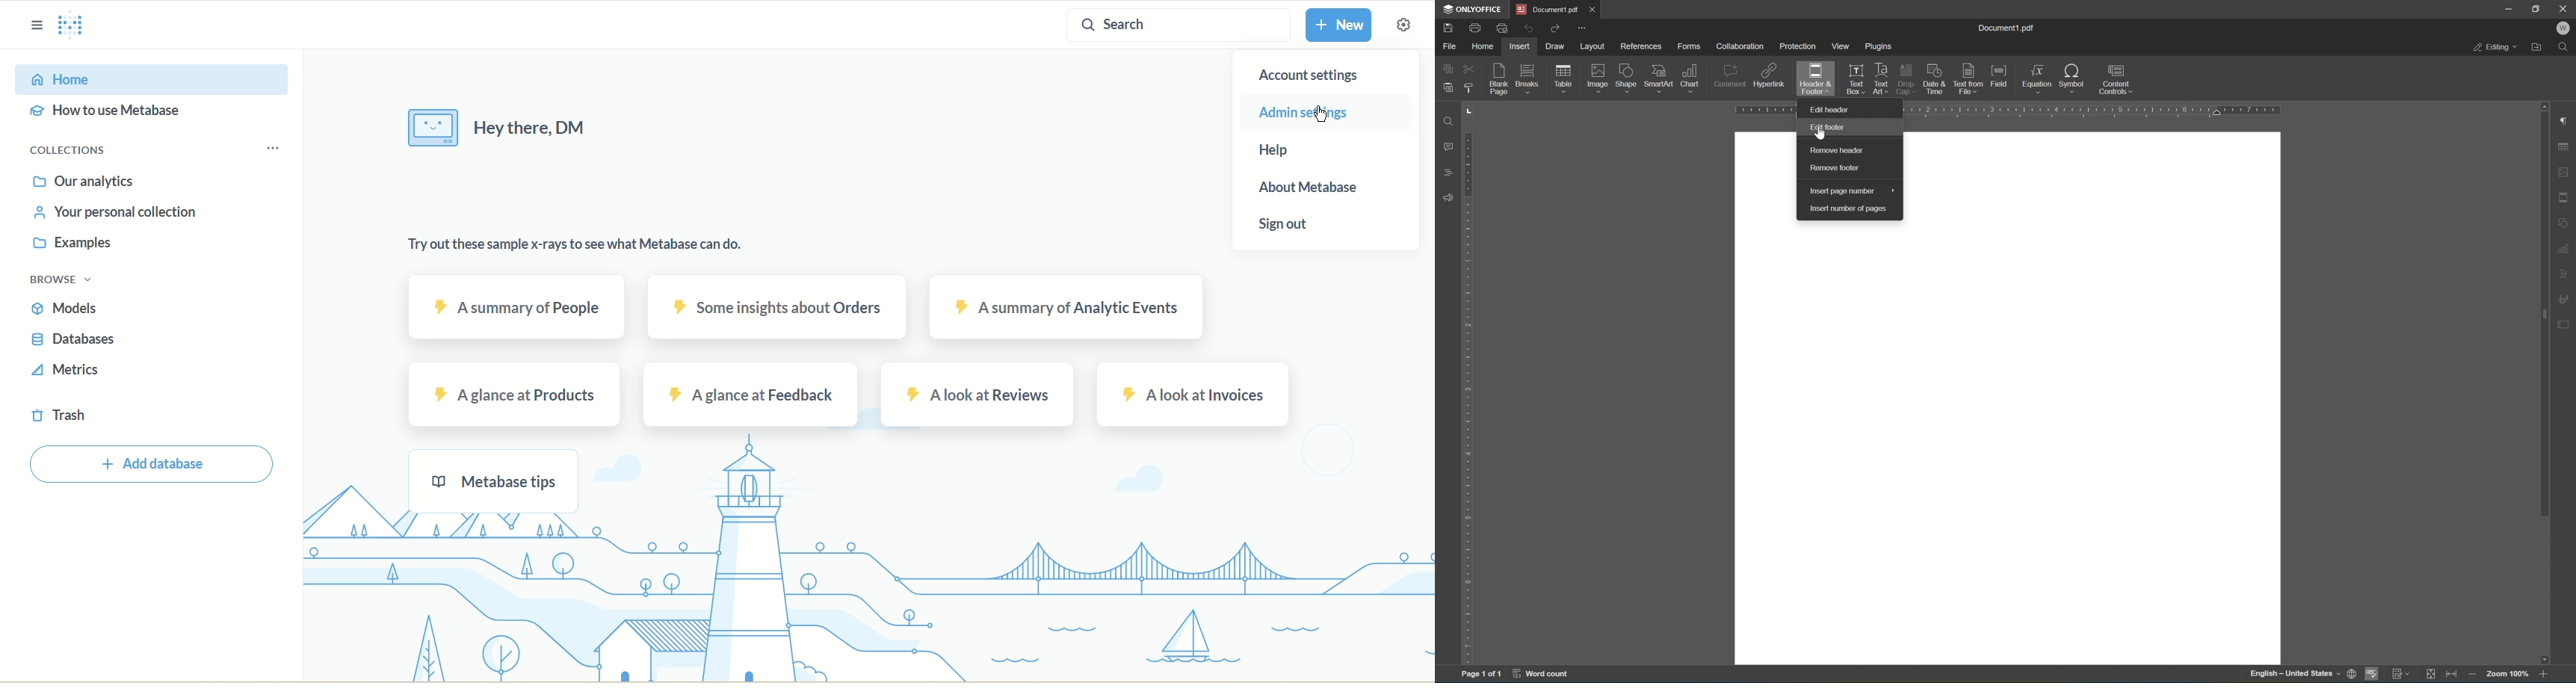  What do you see at coordinates (2116, 79) in the screenshot?
I see `content controls` at bounding box center [2116, 79].